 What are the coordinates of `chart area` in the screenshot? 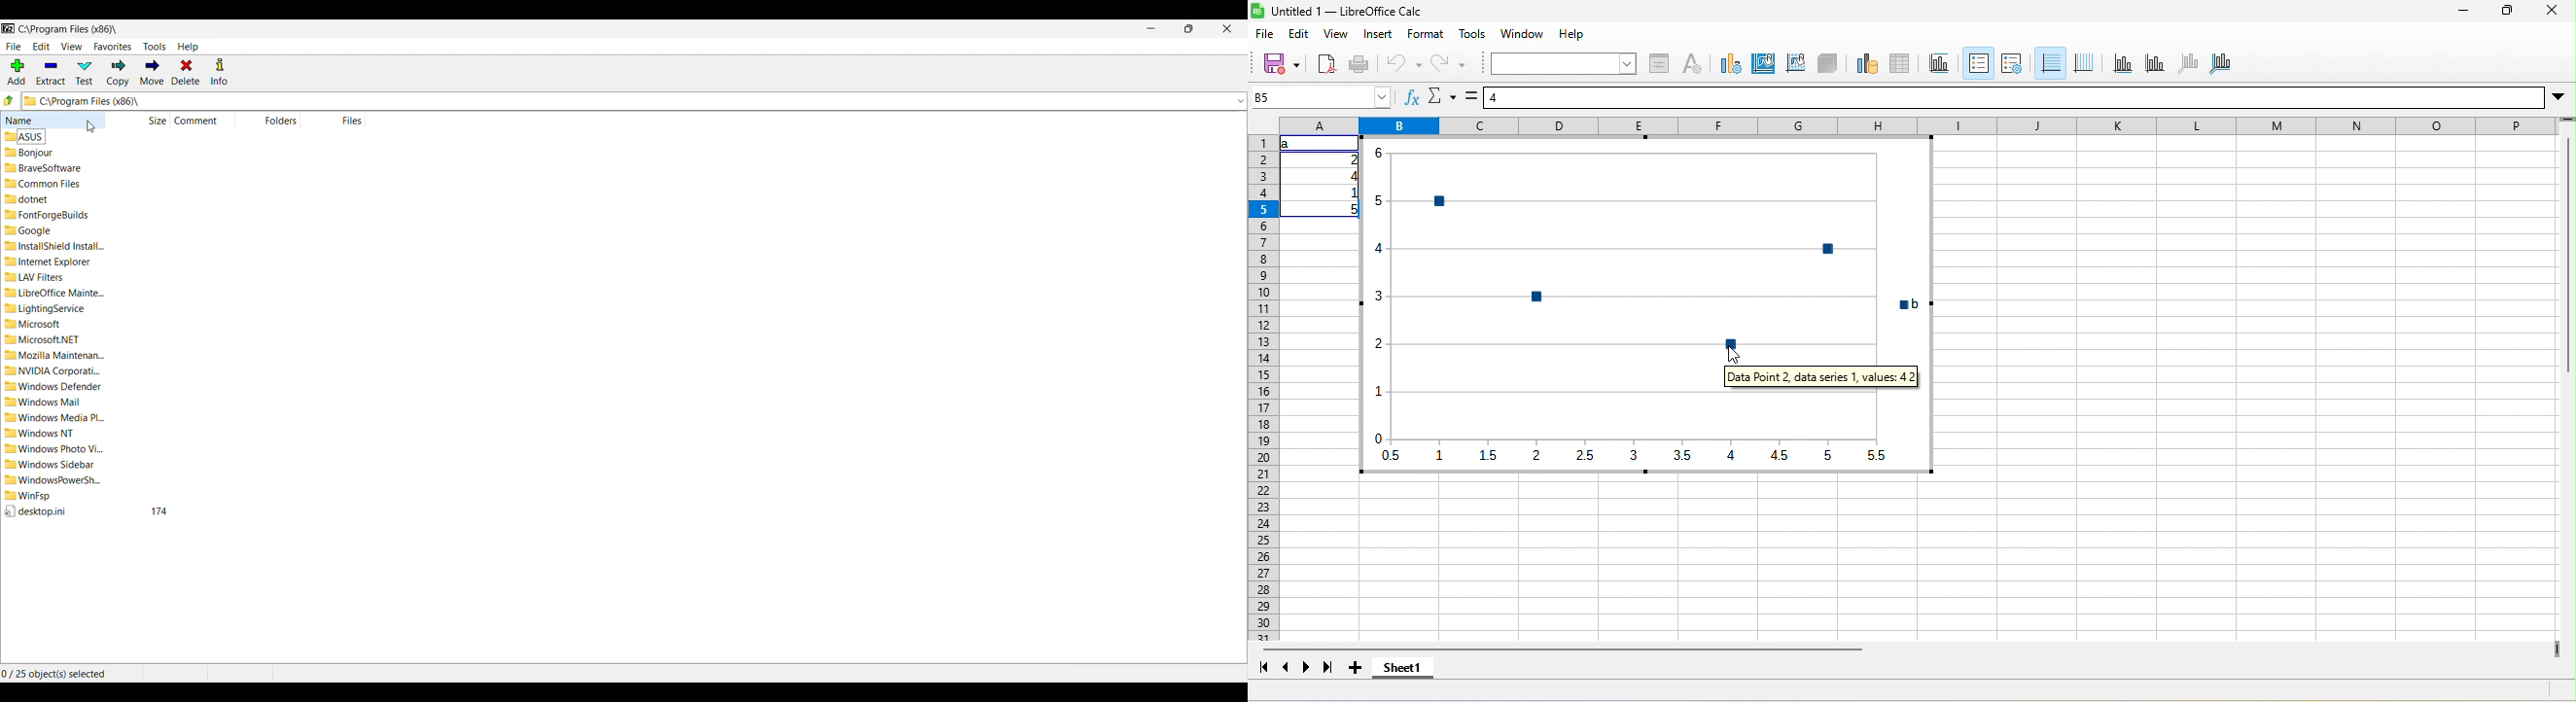 It's located at (1763, 65).